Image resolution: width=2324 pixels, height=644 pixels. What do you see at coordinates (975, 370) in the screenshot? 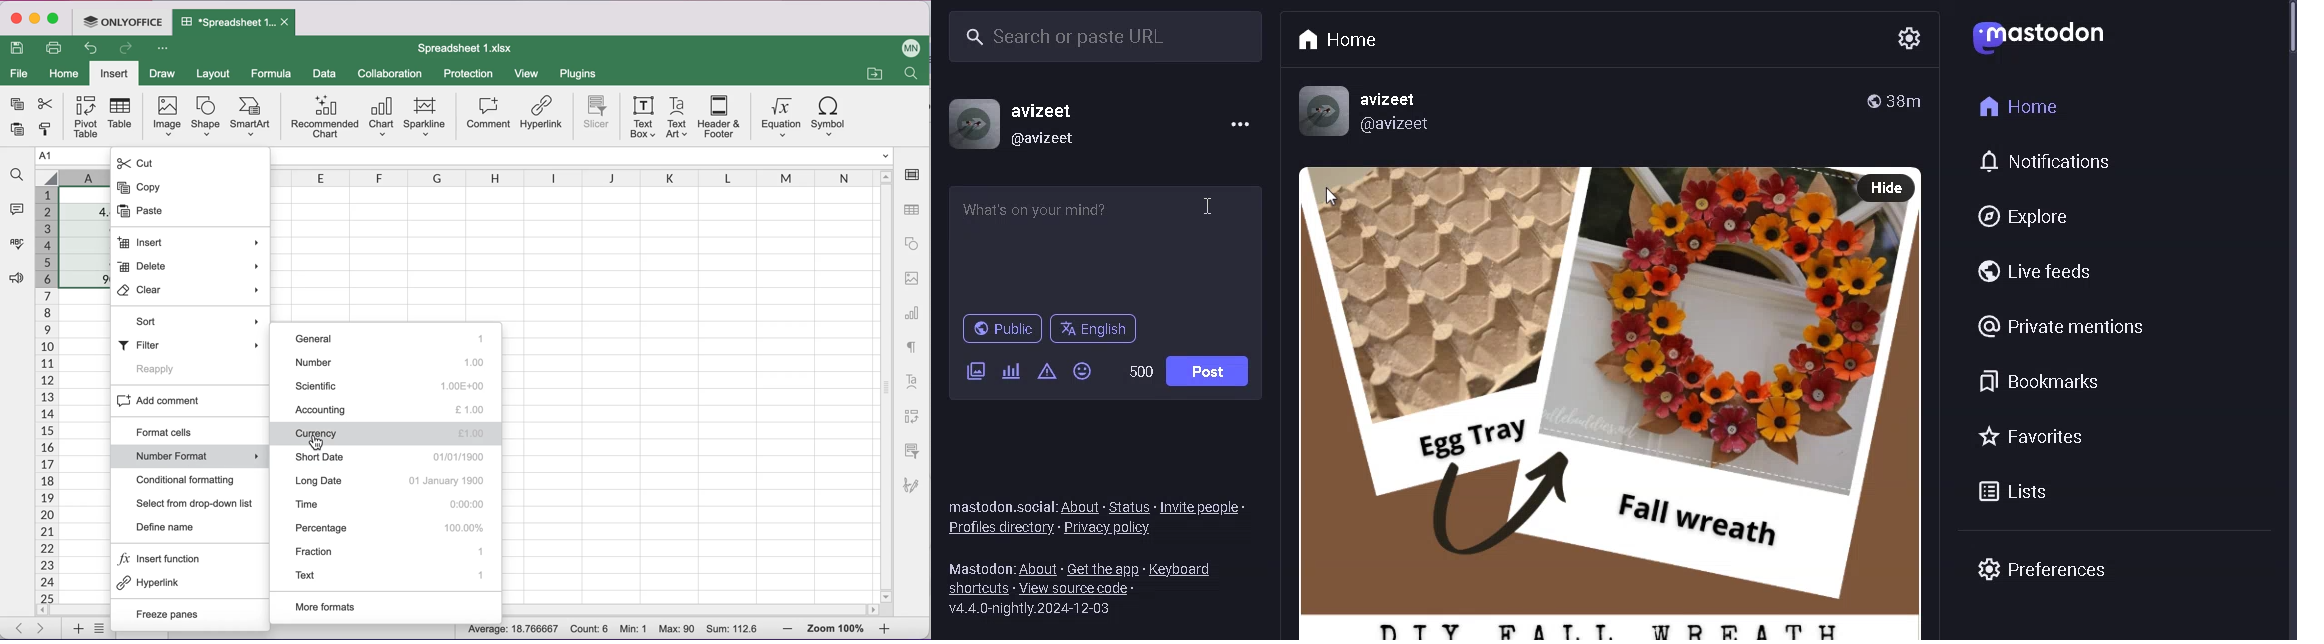
I see `add image` at bounding box center [975, 370].